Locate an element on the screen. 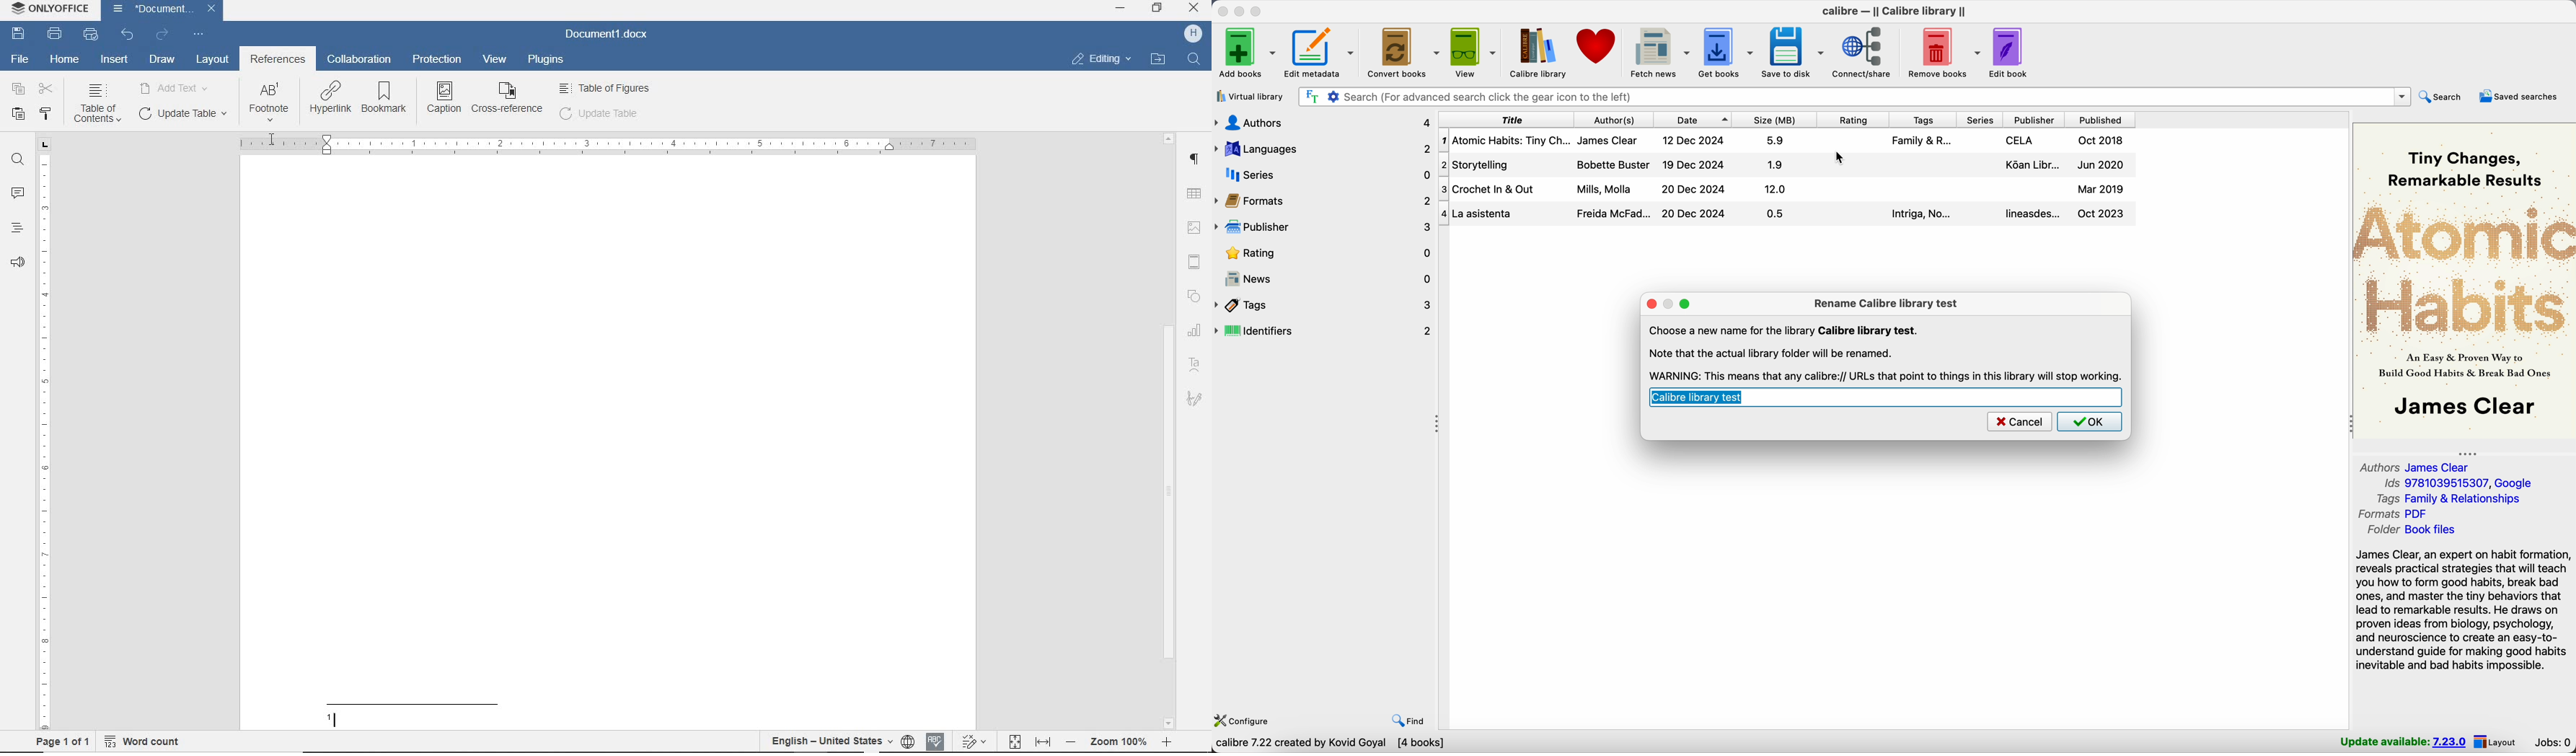 The image size is (2576, 756). author(s) is located at coordinates (1613, 120).